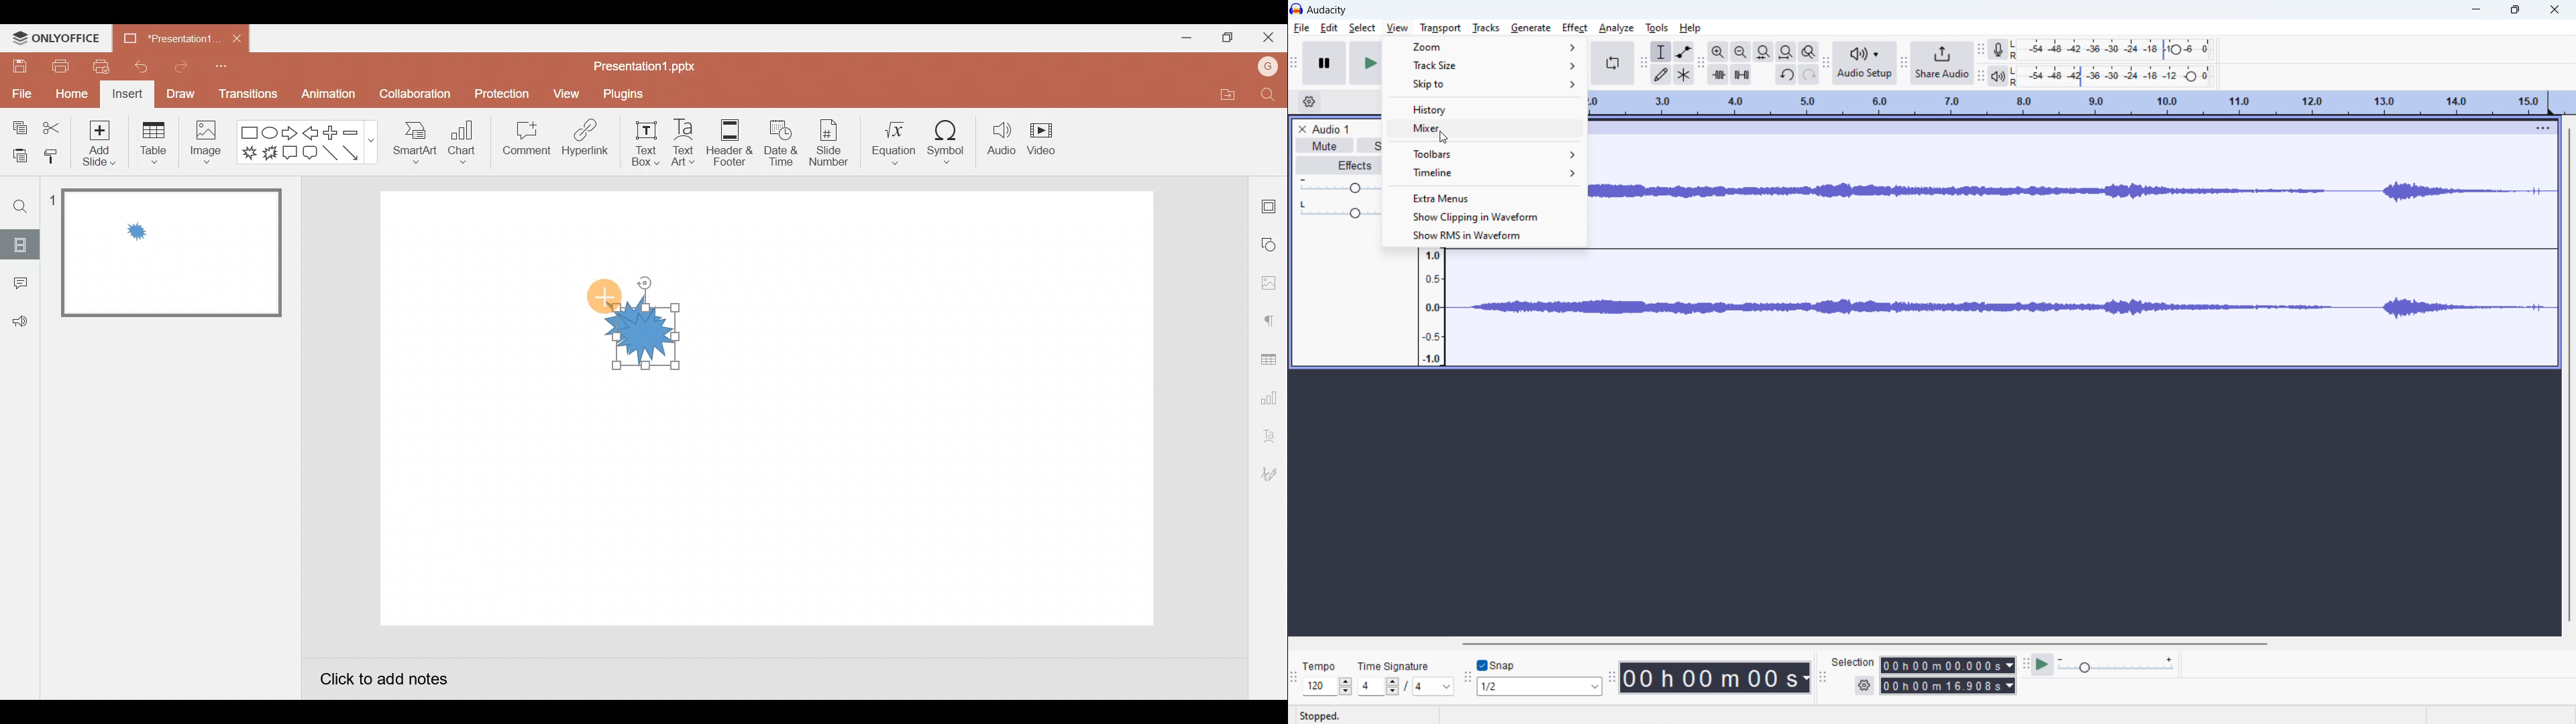  Describe the element at coordinates (246, 94) in the screenshot. I see `Transitions` at that location.